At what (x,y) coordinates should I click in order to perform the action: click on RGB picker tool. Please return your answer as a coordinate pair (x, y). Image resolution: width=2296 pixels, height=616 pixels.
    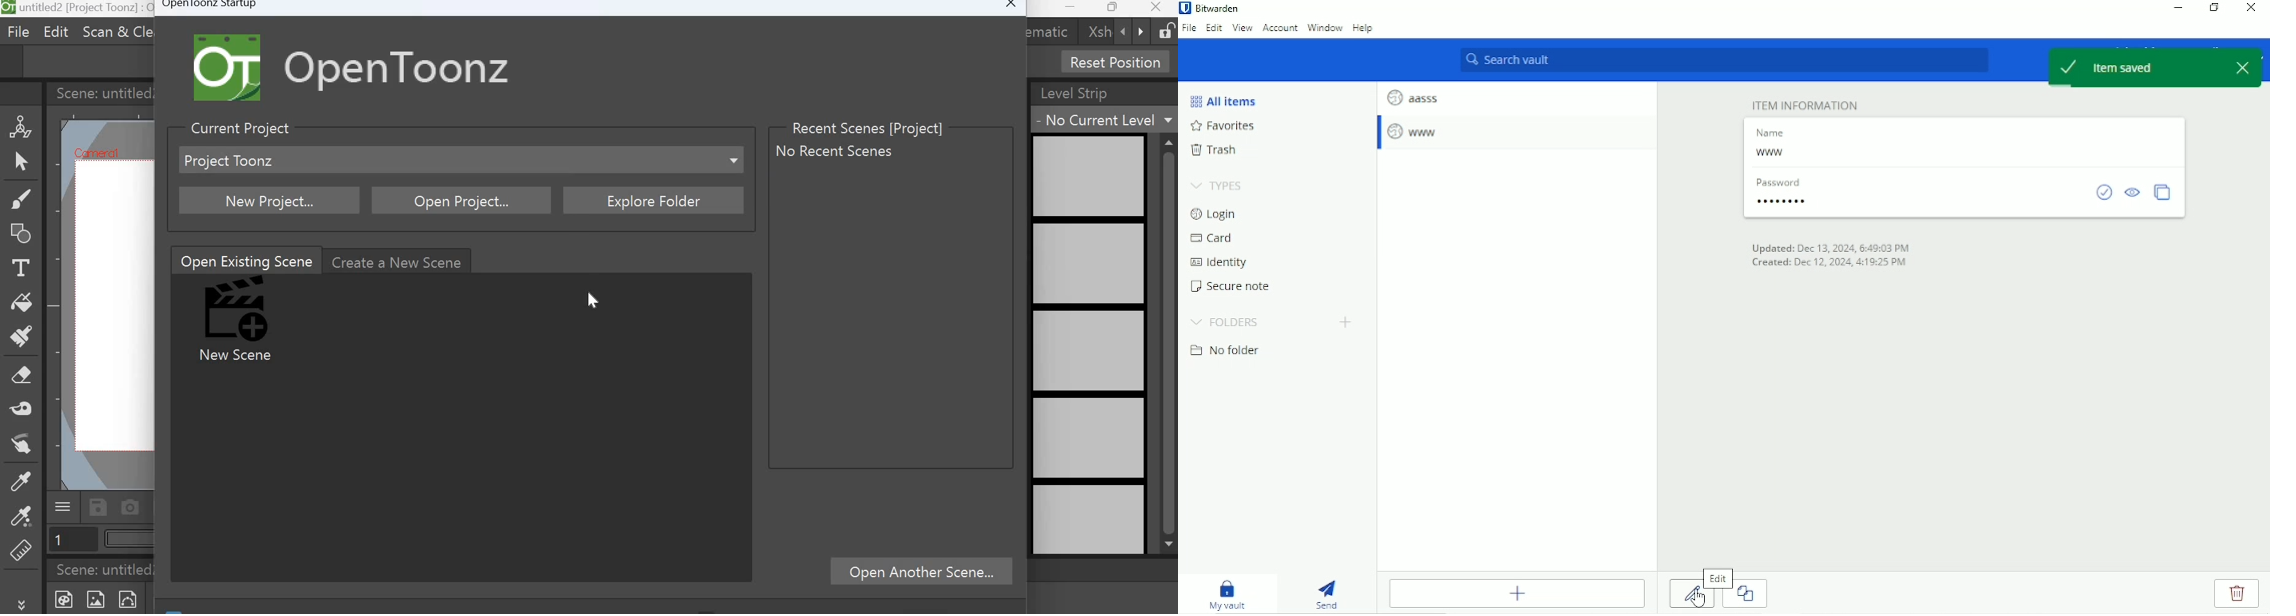
    Looking at the image, I should click on (20, 520).